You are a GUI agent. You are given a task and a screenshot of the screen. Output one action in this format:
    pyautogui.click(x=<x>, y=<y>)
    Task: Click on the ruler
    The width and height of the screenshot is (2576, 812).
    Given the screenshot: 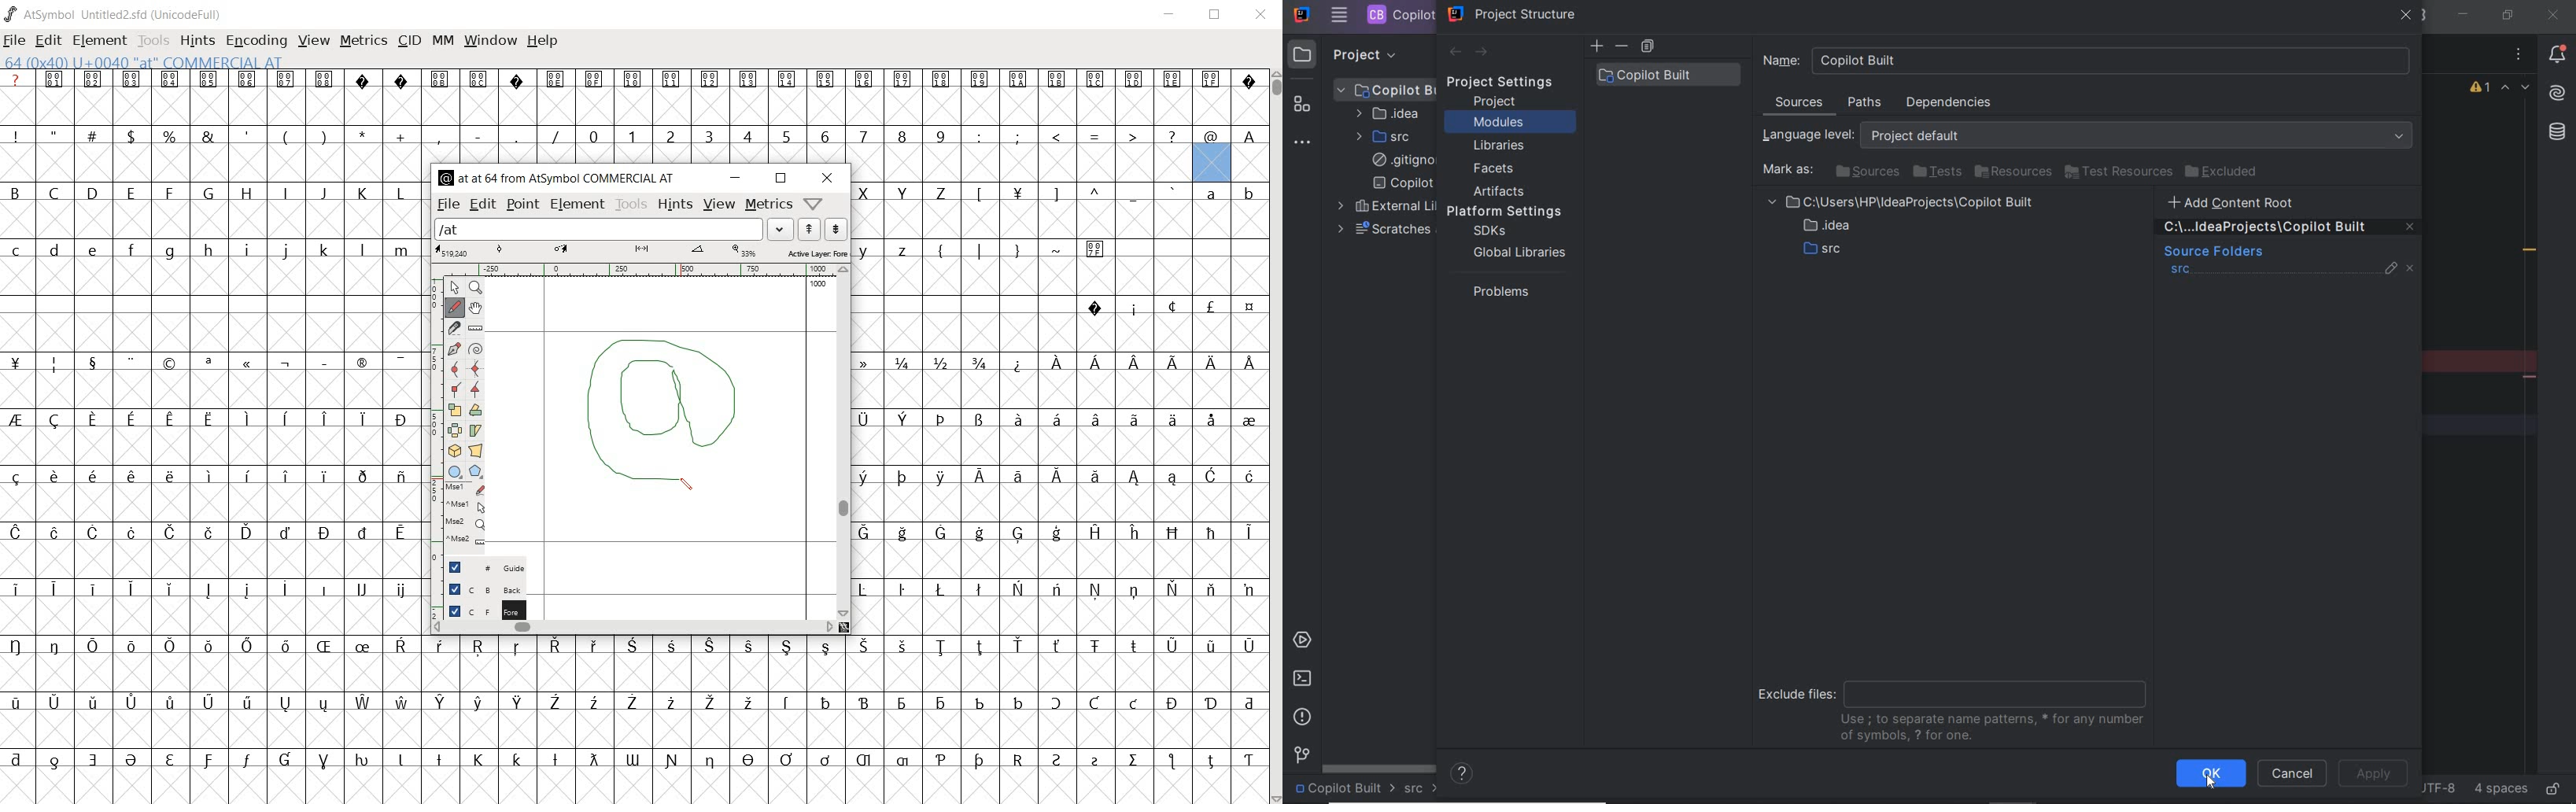 What is the action you would take?
    pyautogui.click(x=636, y=271)
    